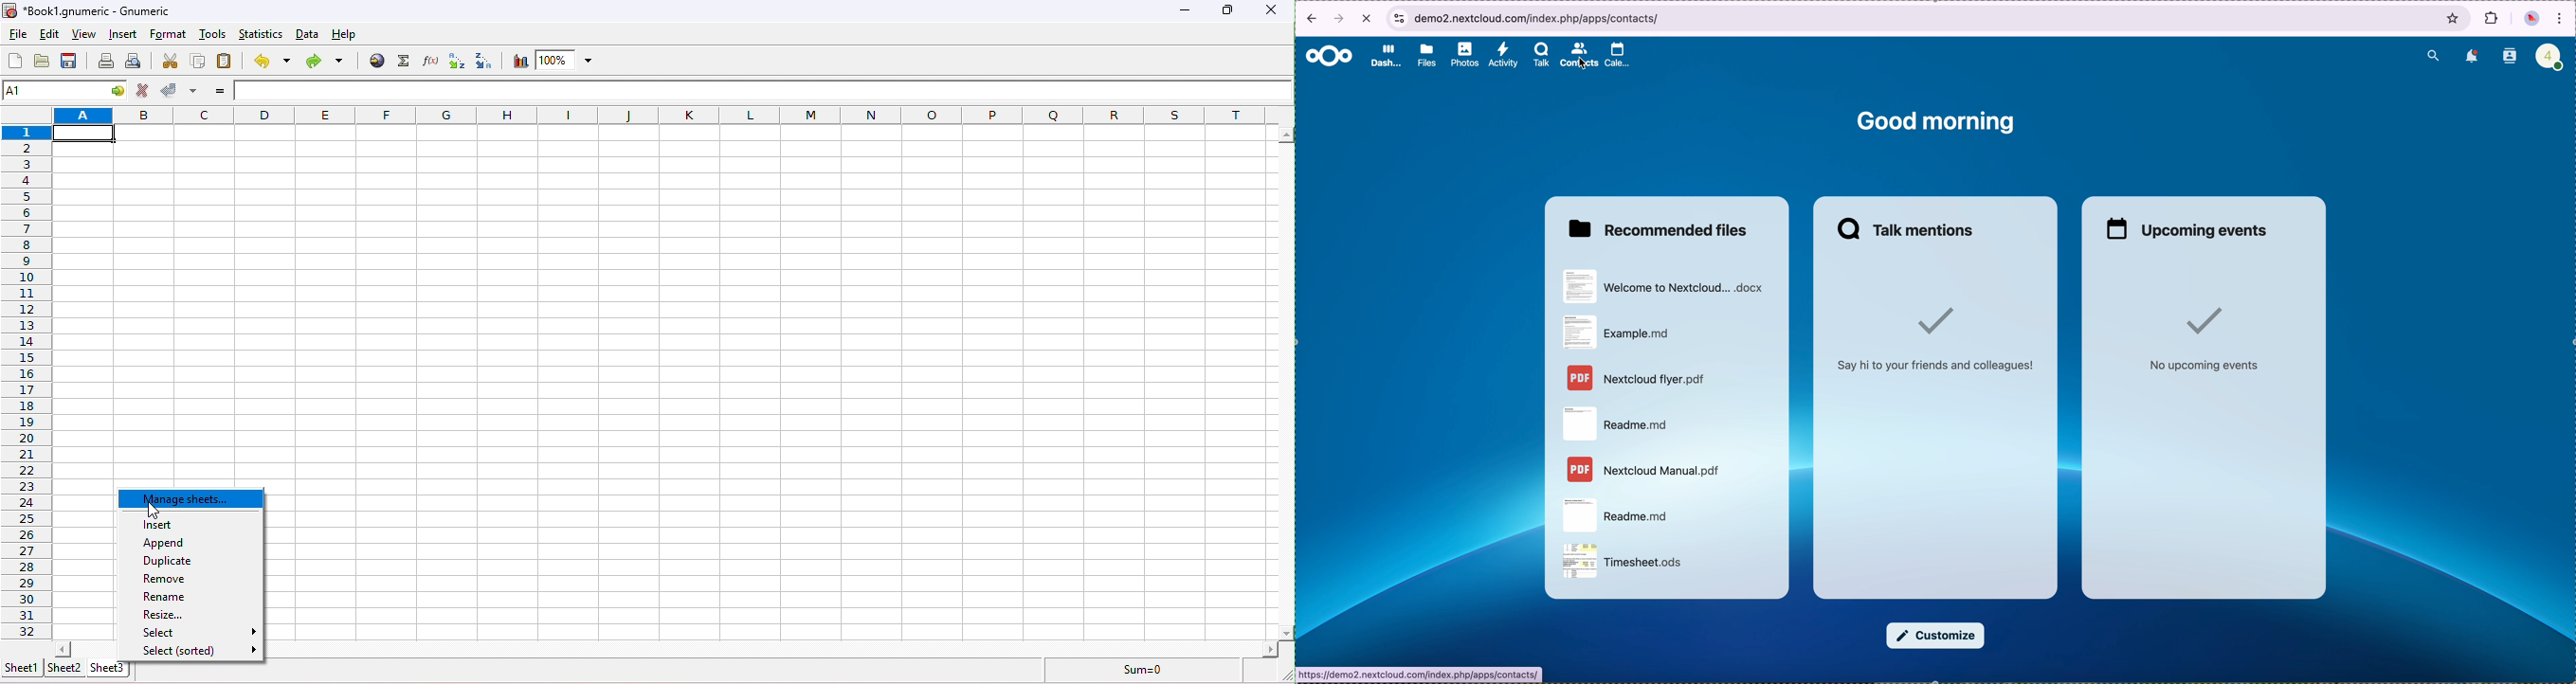  I want to click on insert, so click(161, 526).